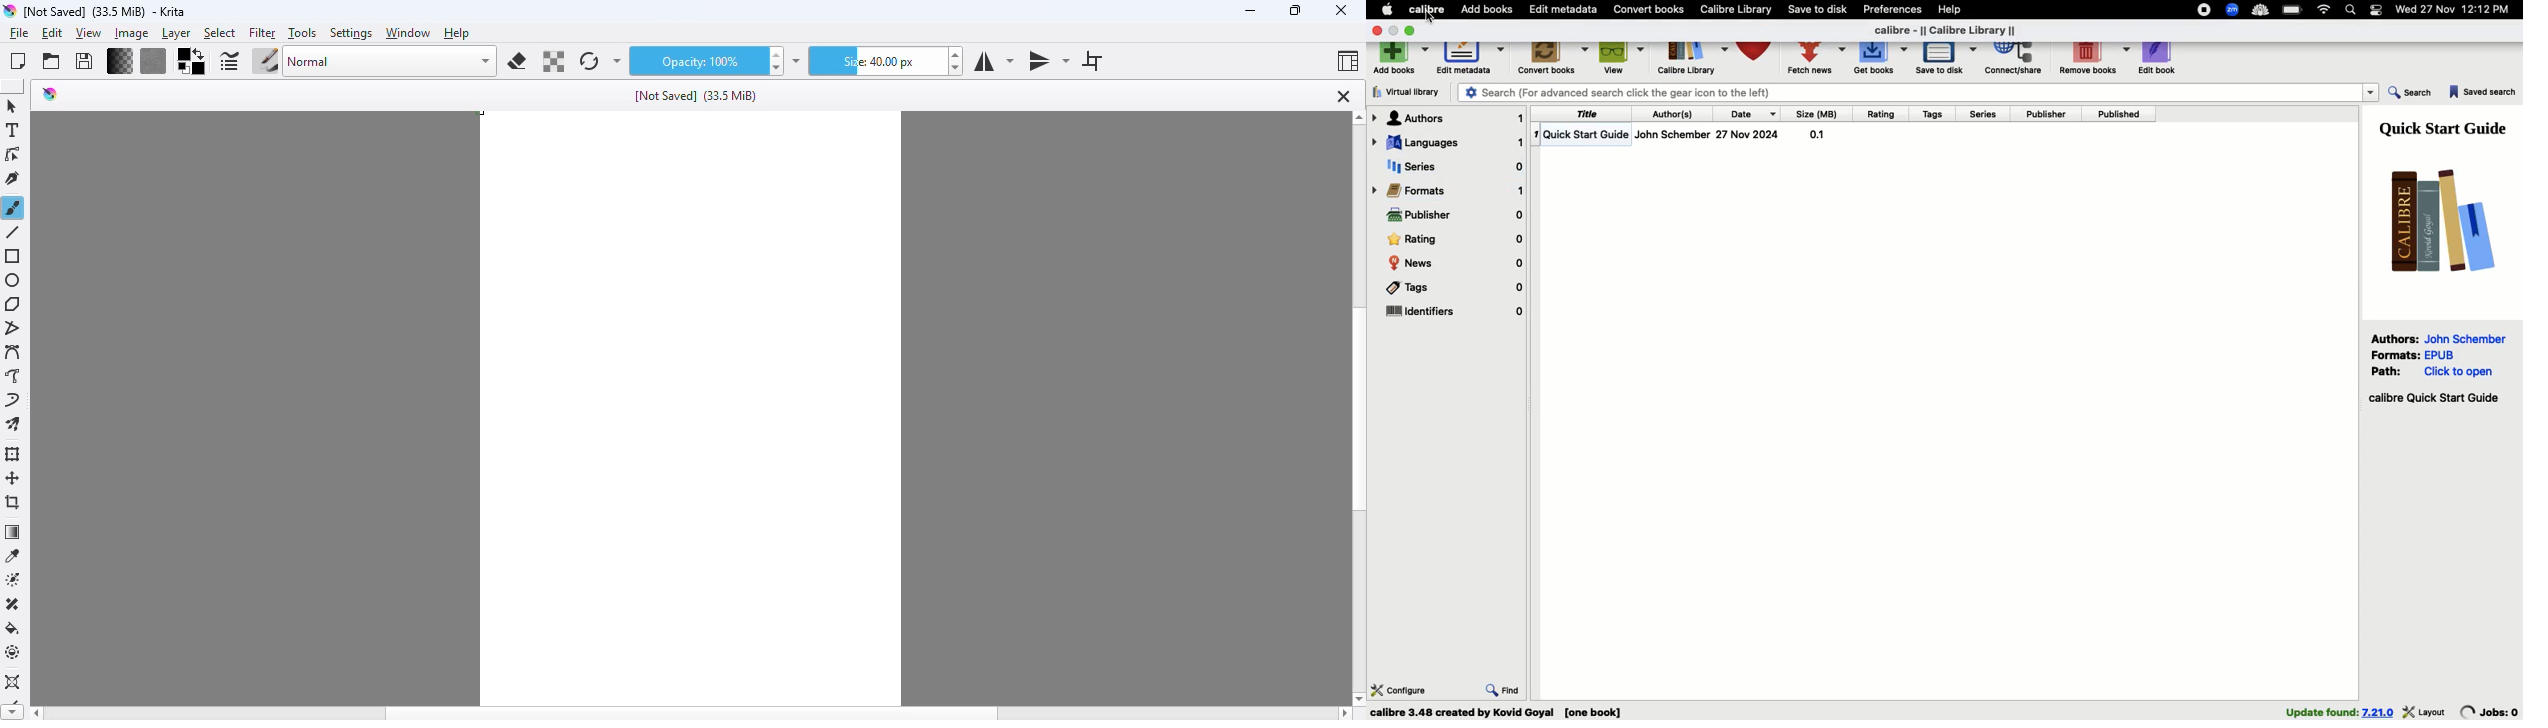 This screenshot has height=728, width=2548. What do you see at coordinates (2321, 711) in the screenshot?
I see `found` at bounding box center [2321, 711].